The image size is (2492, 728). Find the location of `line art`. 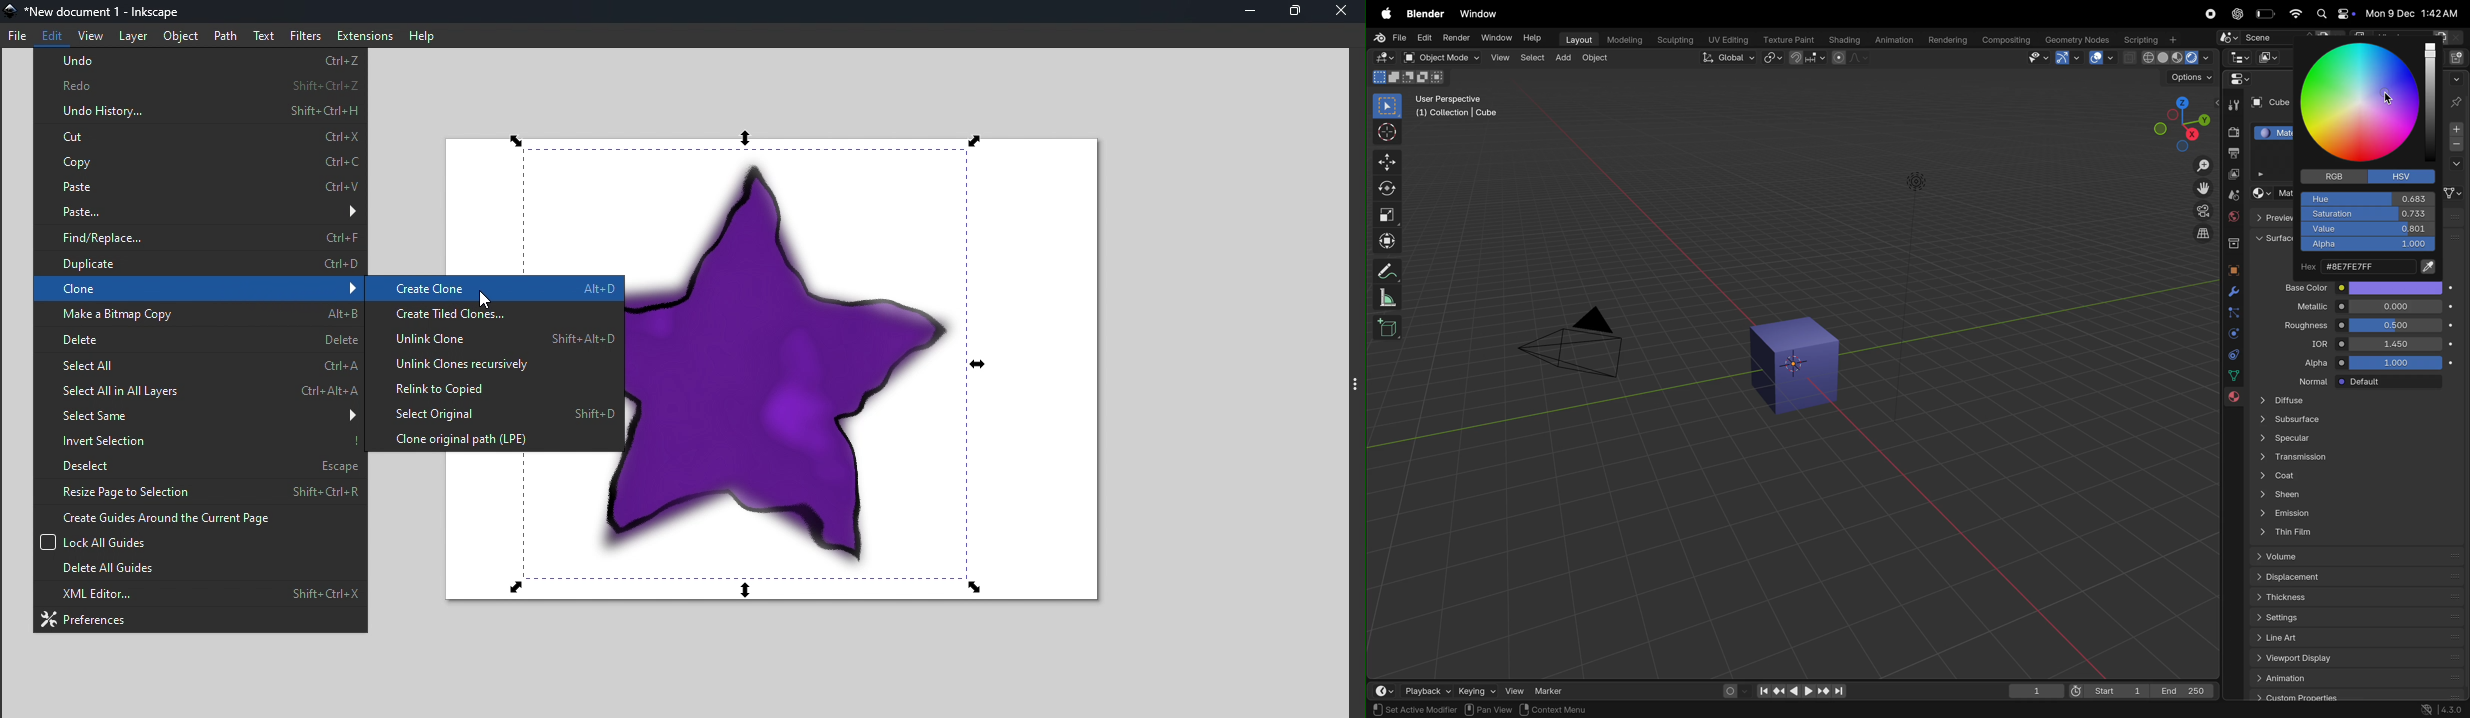

line art is located at coordinates (2352, 638).